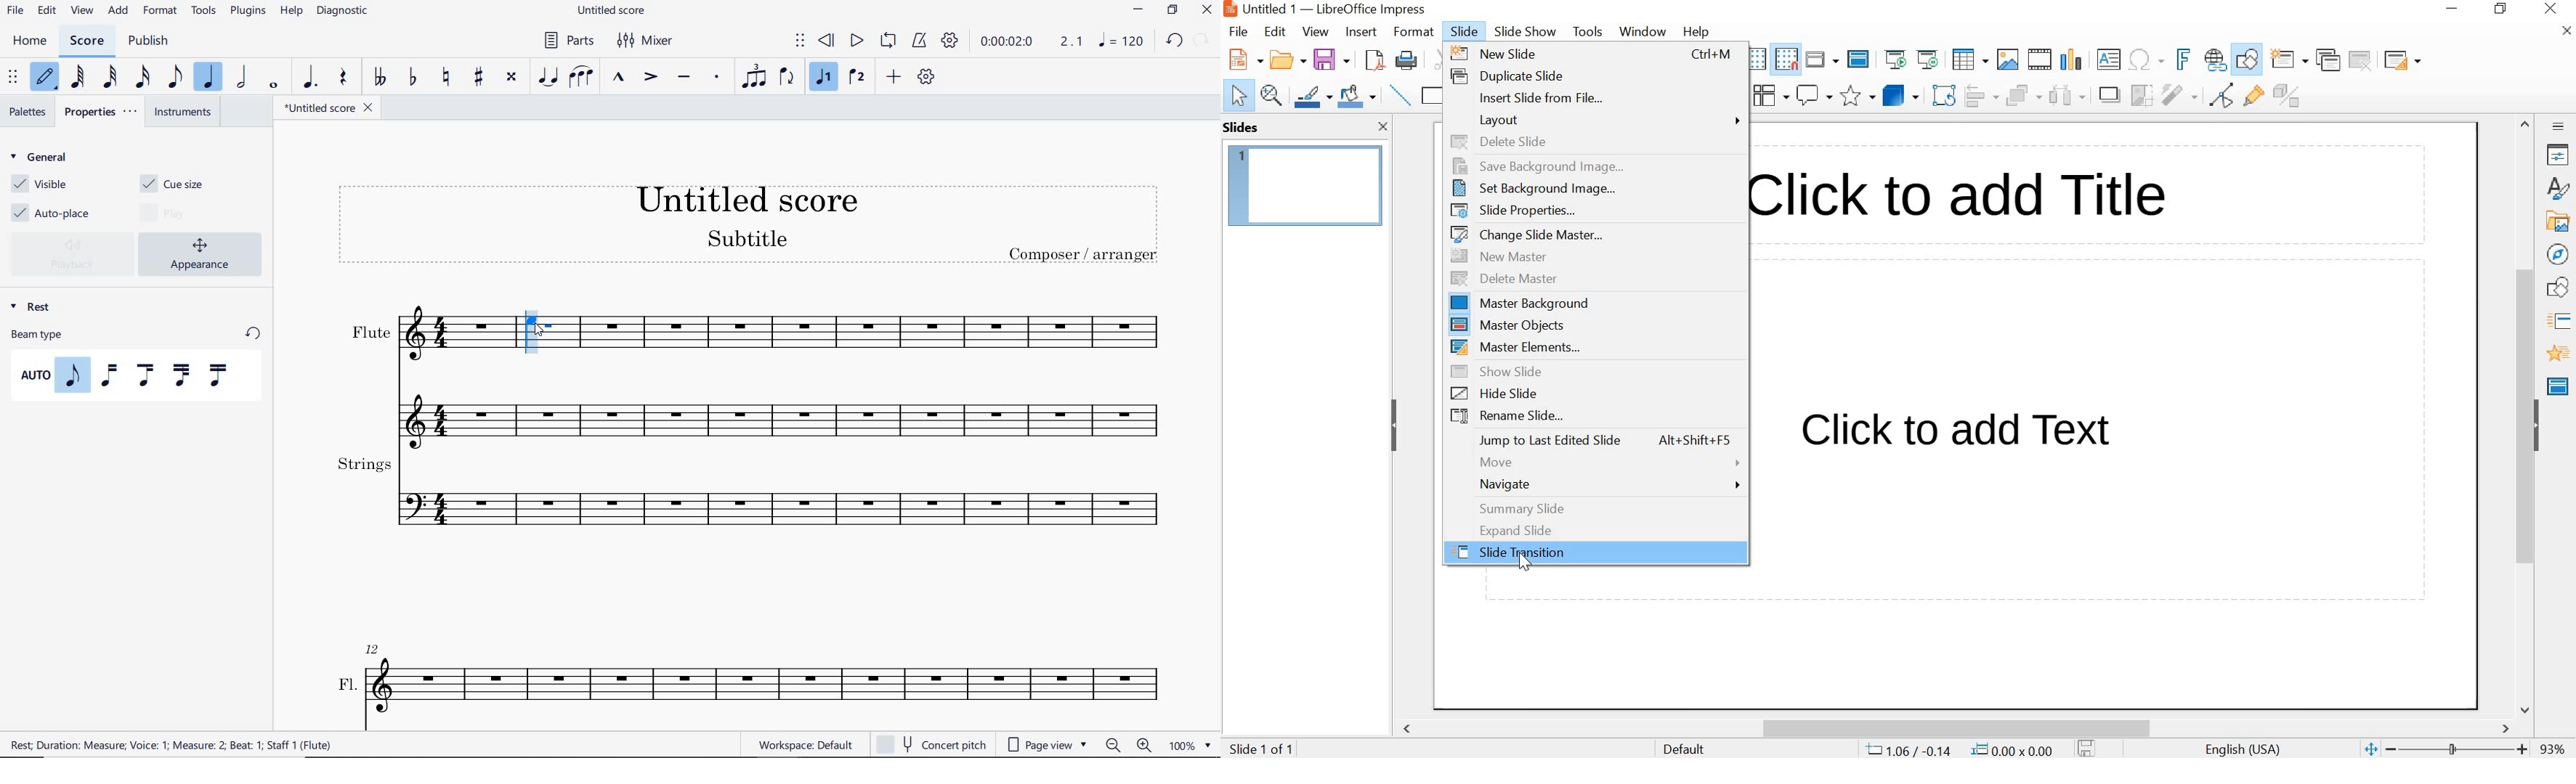 This screenshot has width=2576, height=784. I want to click on NEW, so click(1242, 59).